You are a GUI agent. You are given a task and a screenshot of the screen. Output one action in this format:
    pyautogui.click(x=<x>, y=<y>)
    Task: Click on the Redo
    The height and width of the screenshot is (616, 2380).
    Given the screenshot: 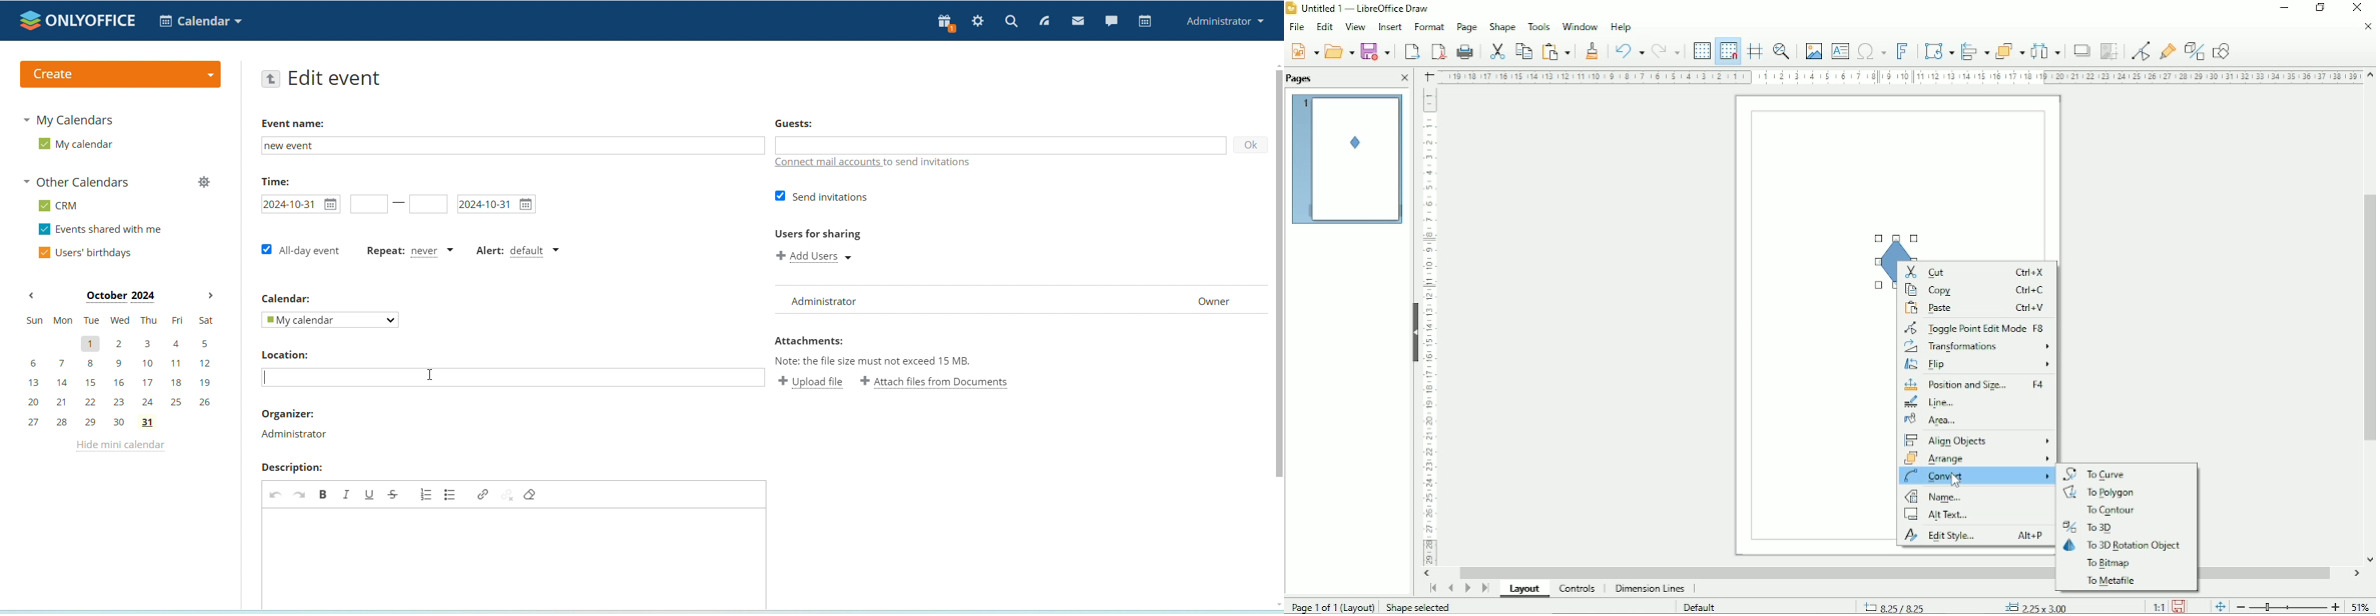 What is the action you would take?
    pyautogui.click(x=1668, y=49)
    